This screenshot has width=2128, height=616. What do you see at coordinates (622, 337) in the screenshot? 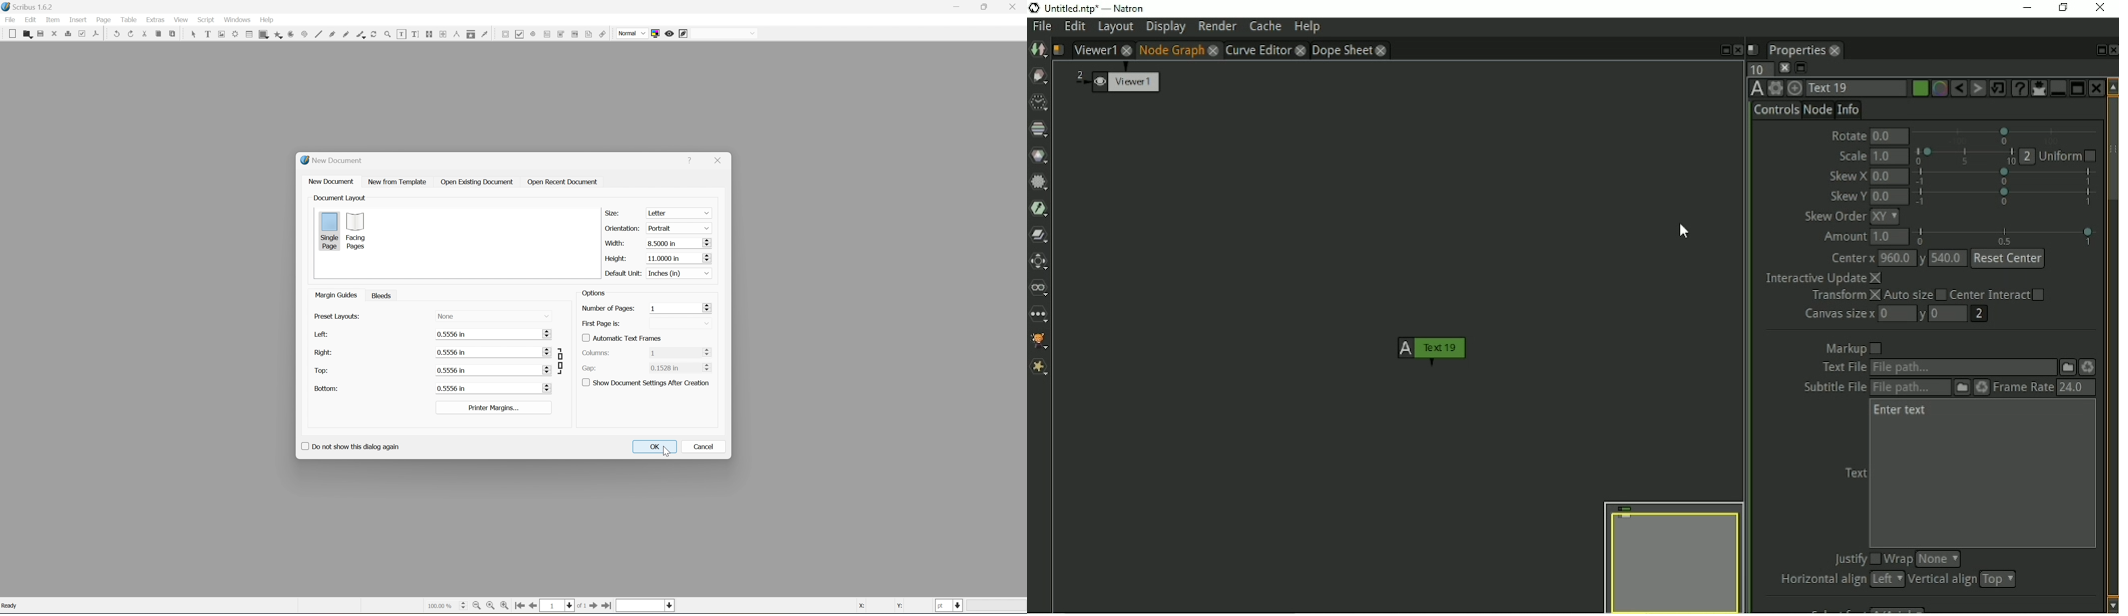
I see `Automatic text frames` at bounding box center [622, 337].